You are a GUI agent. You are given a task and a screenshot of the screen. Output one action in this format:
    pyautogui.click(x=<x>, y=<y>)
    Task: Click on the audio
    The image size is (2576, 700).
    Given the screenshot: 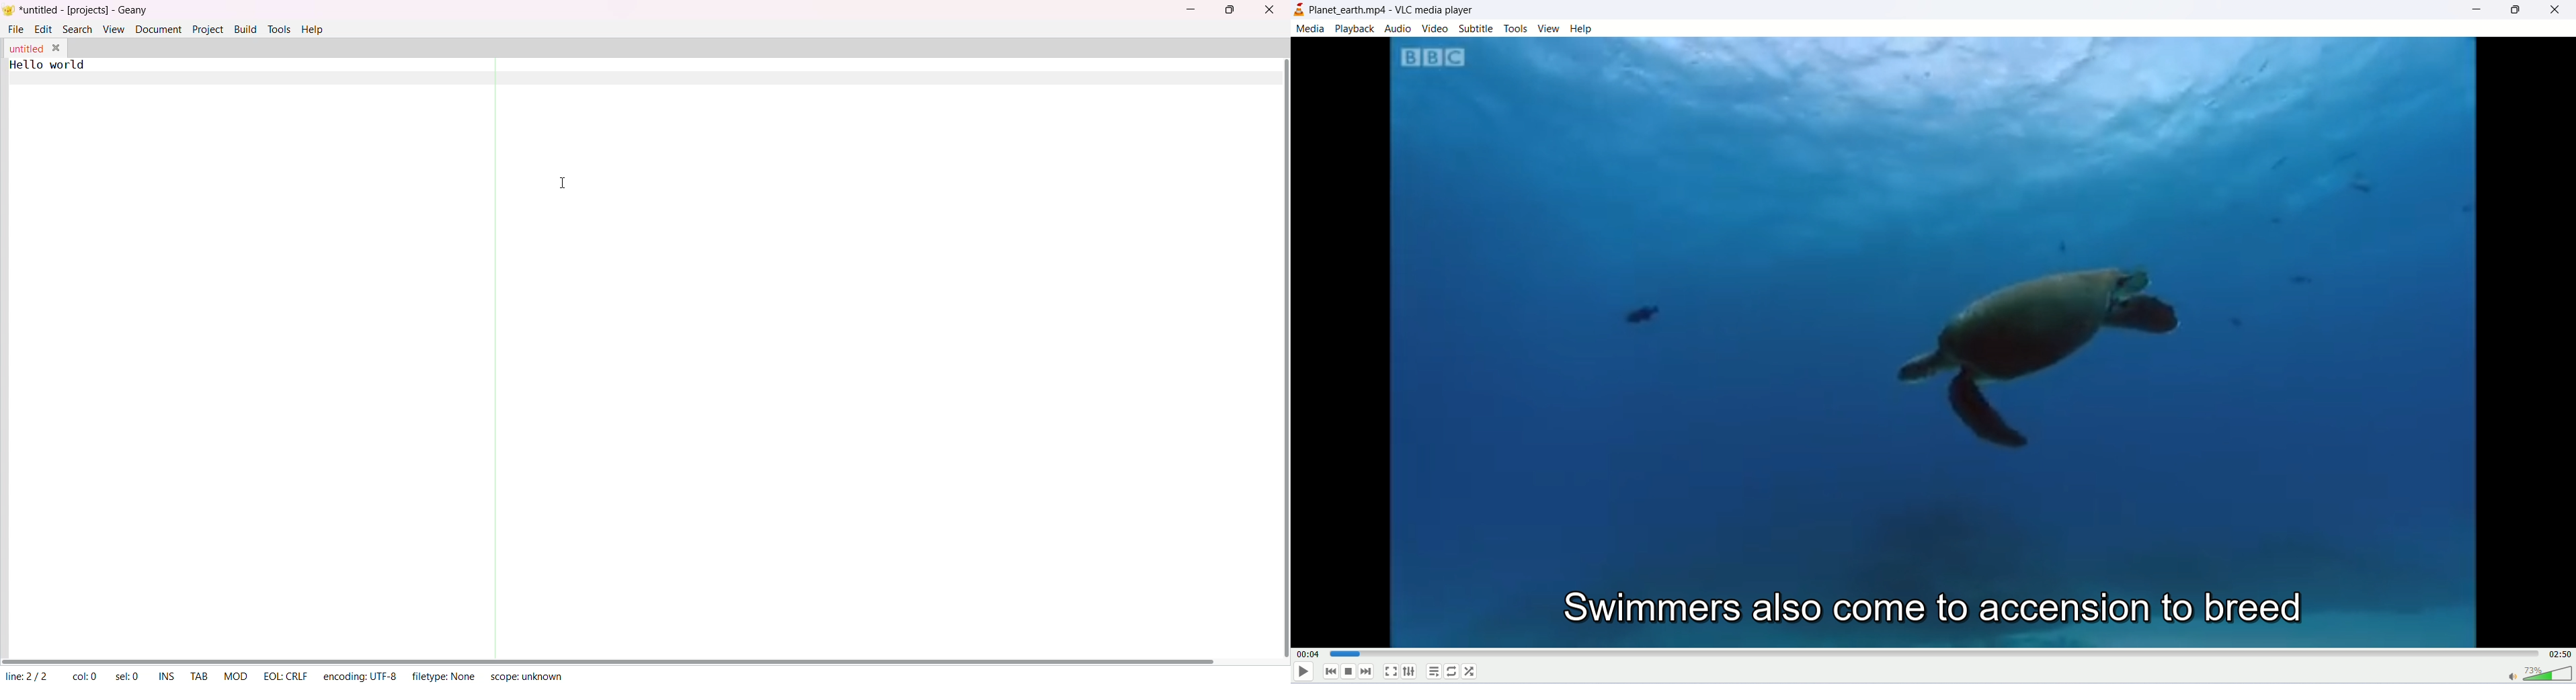 What is the action you would take?
    pyautogui.click(x=1396, y=29)
    